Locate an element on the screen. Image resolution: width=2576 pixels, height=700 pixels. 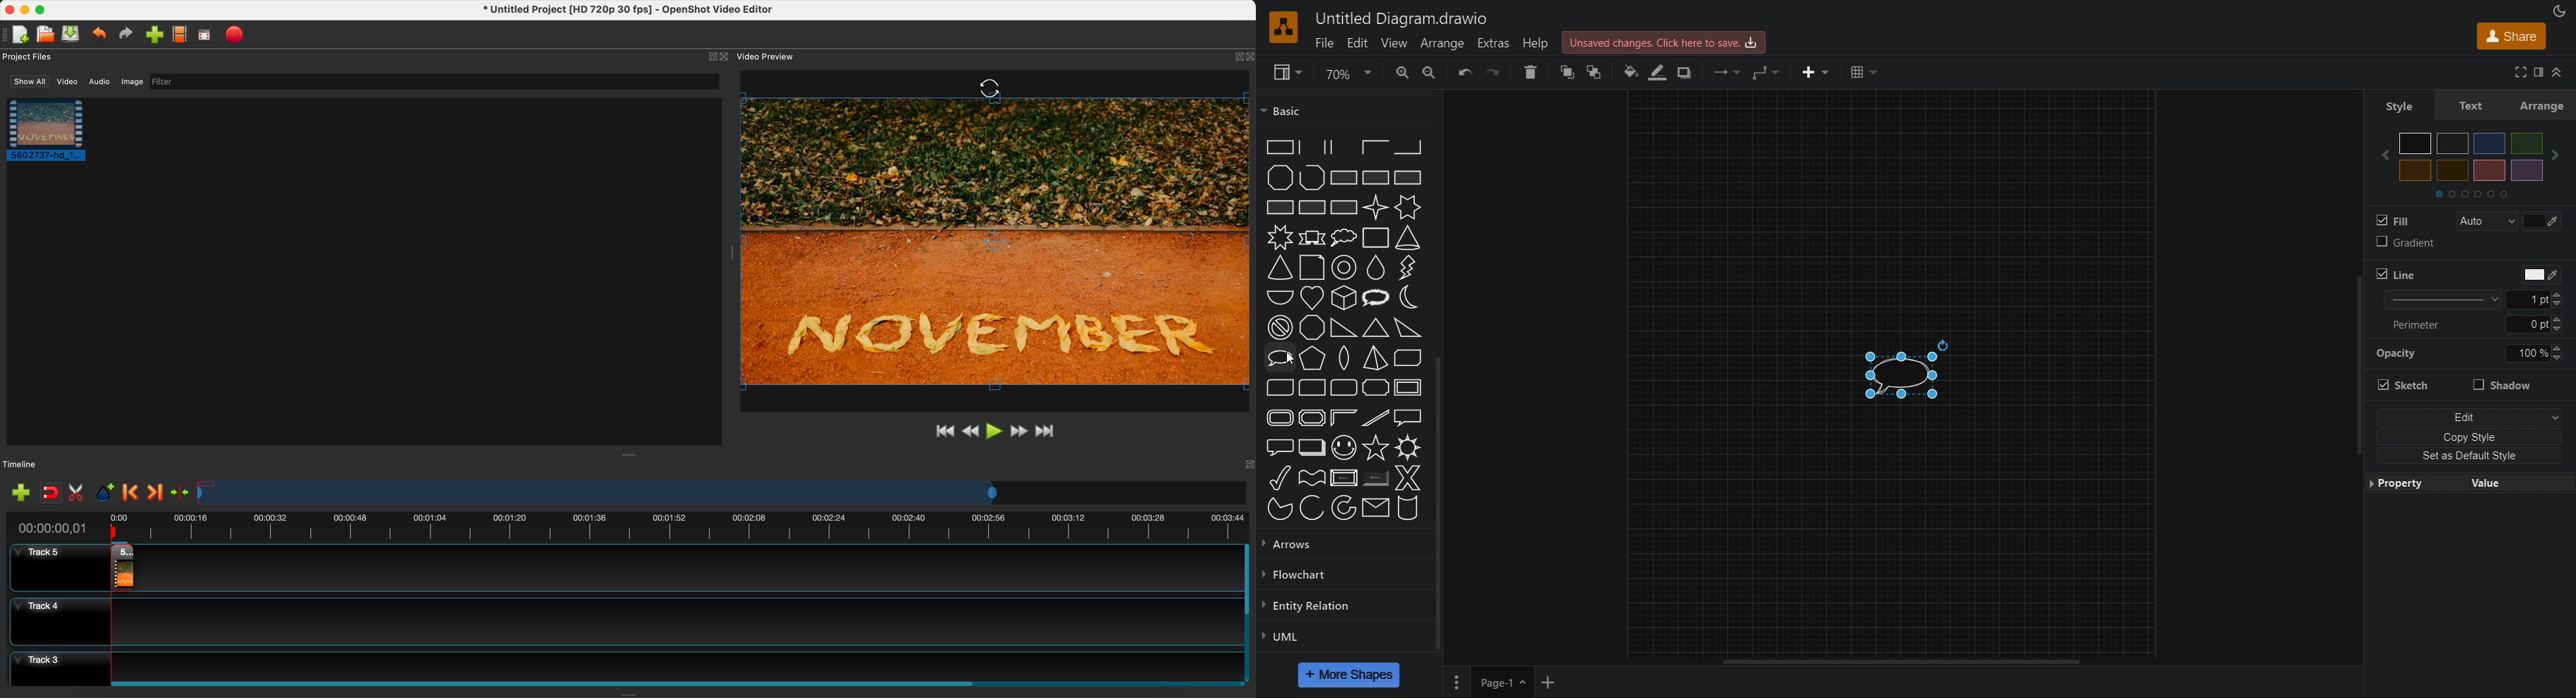
play is located at coordinates (993, 432).